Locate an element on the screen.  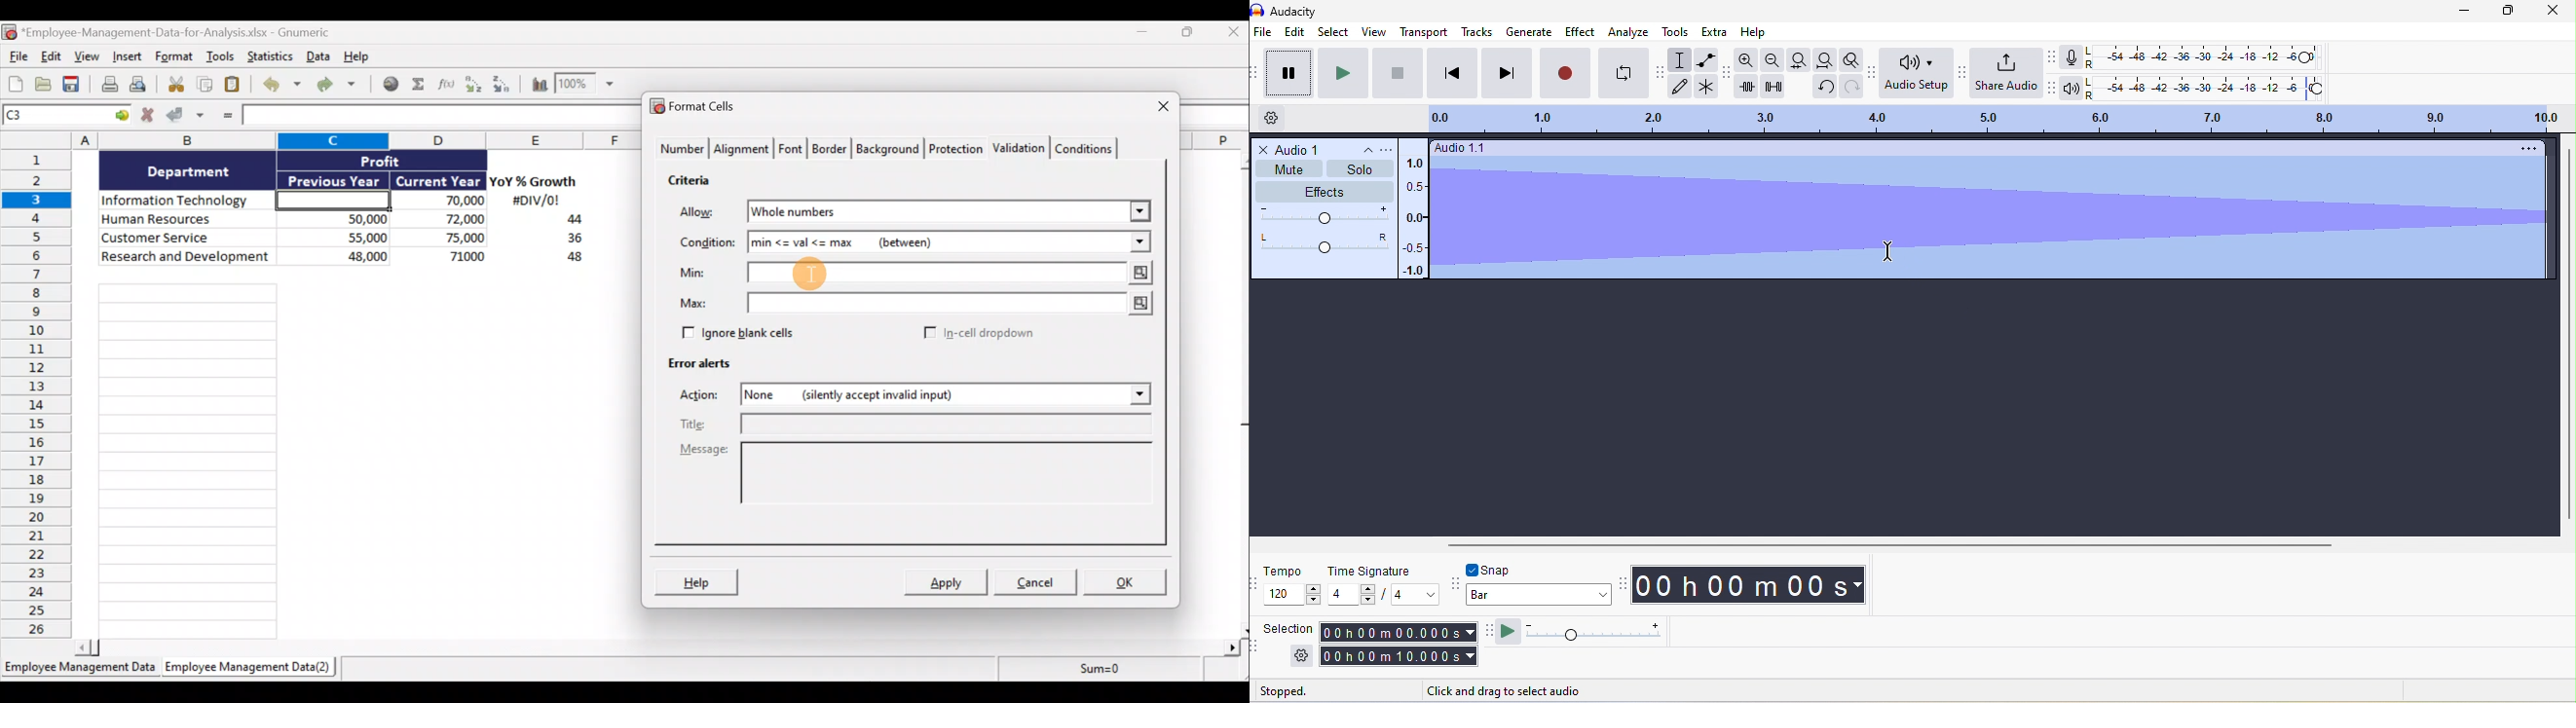
72,000 is located at coordinates (445, 220).